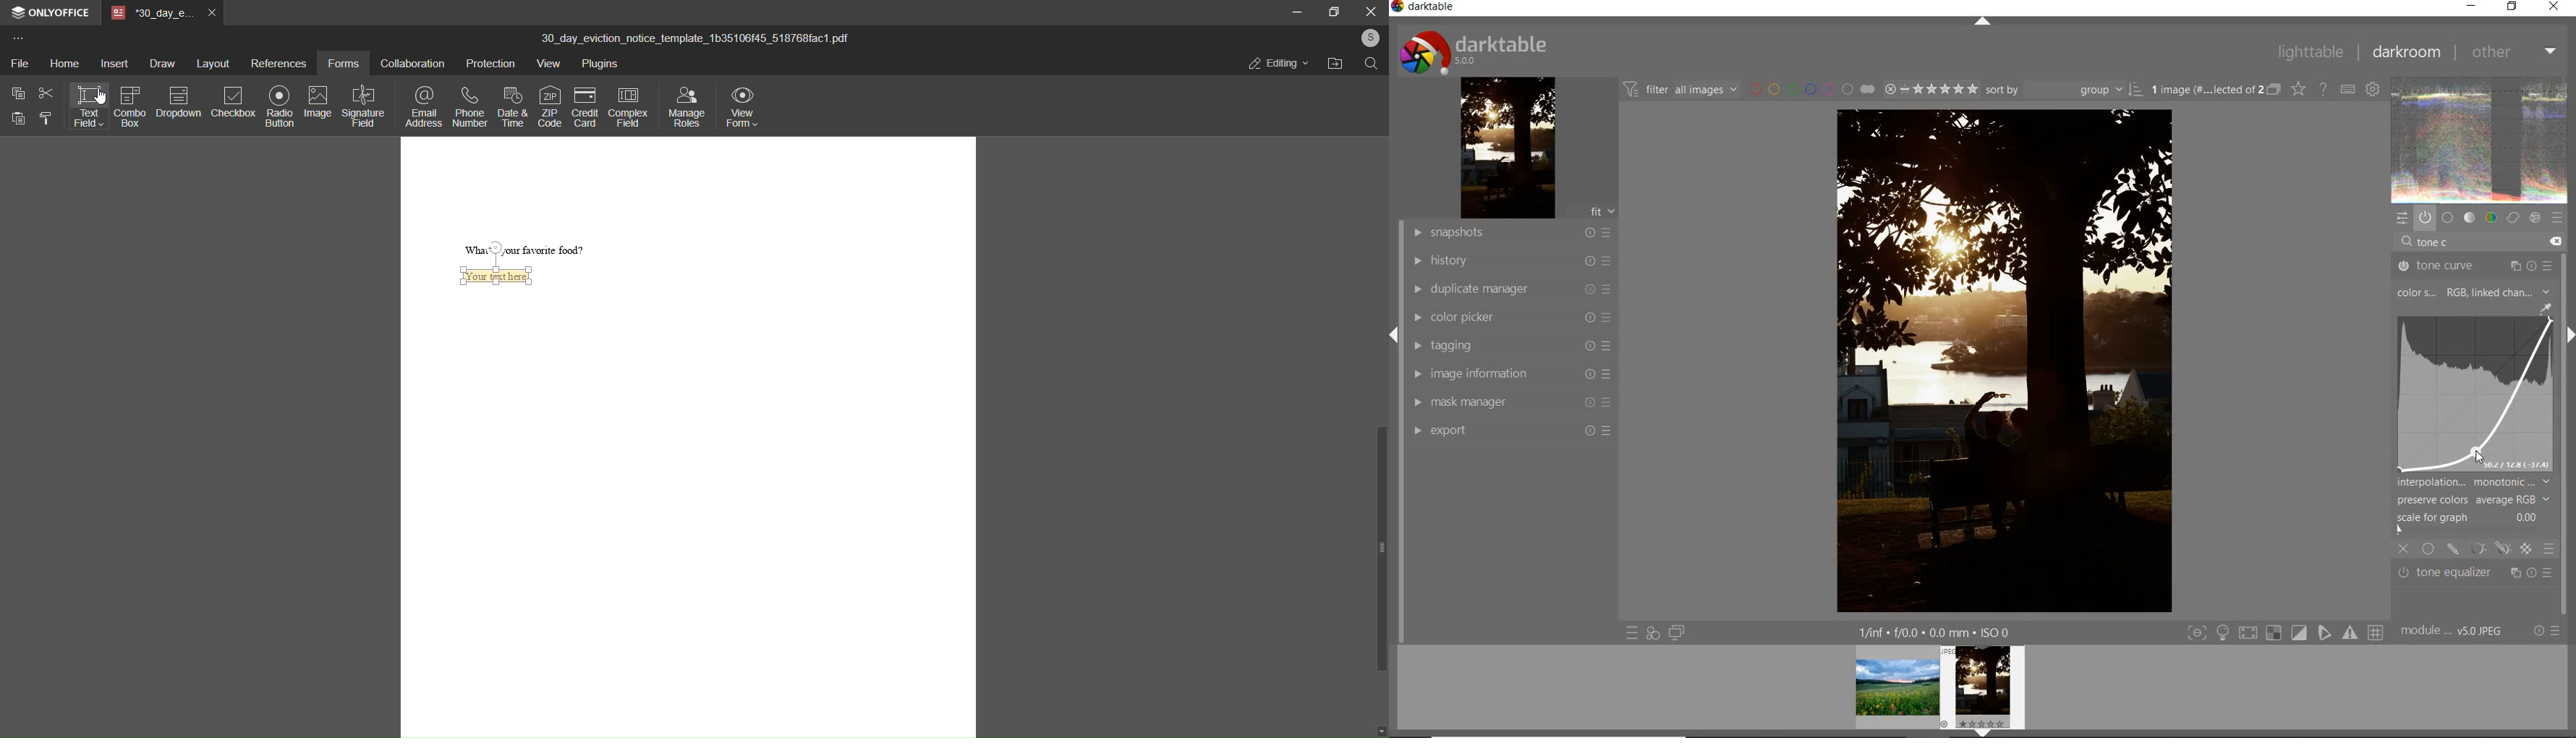 The image size is (2576, 756). What do you see at coordinates (2448, 217) in the screenshot?
I see `base` at bounding box center [2448, 217].